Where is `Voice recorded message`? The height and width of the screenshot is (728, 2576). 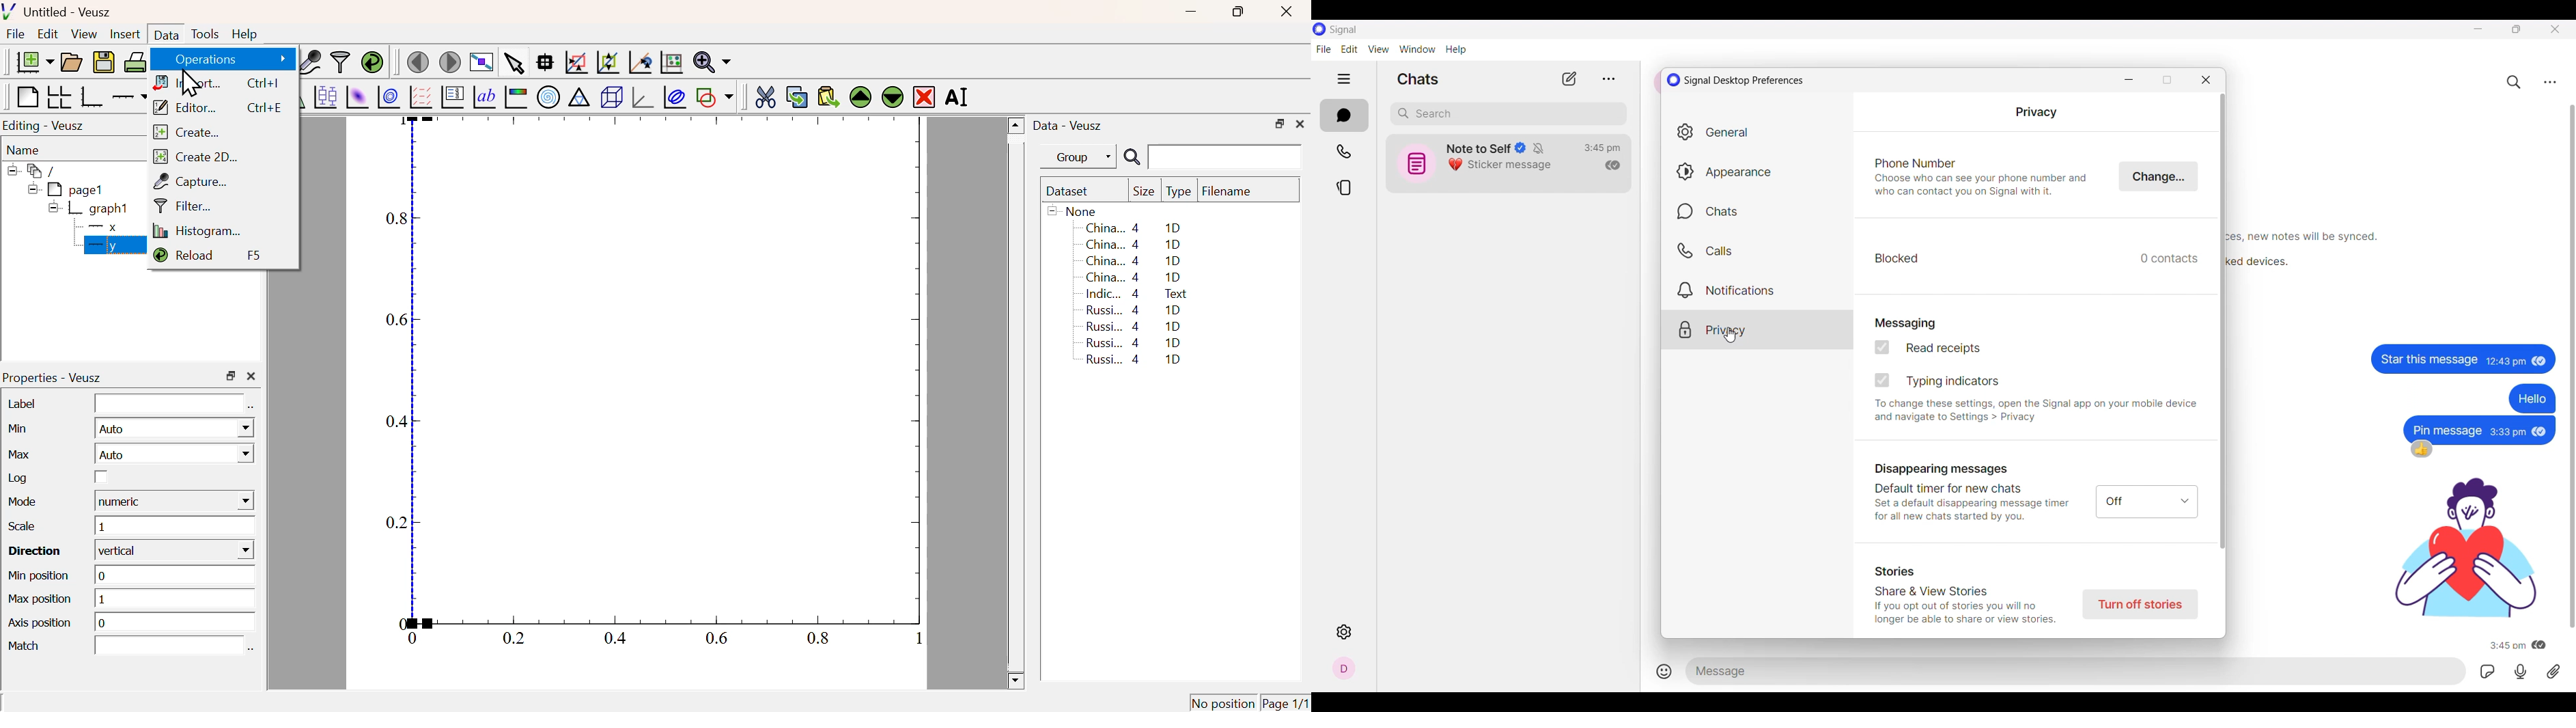 Voice recorded message is located at coordinates (2521, 672).